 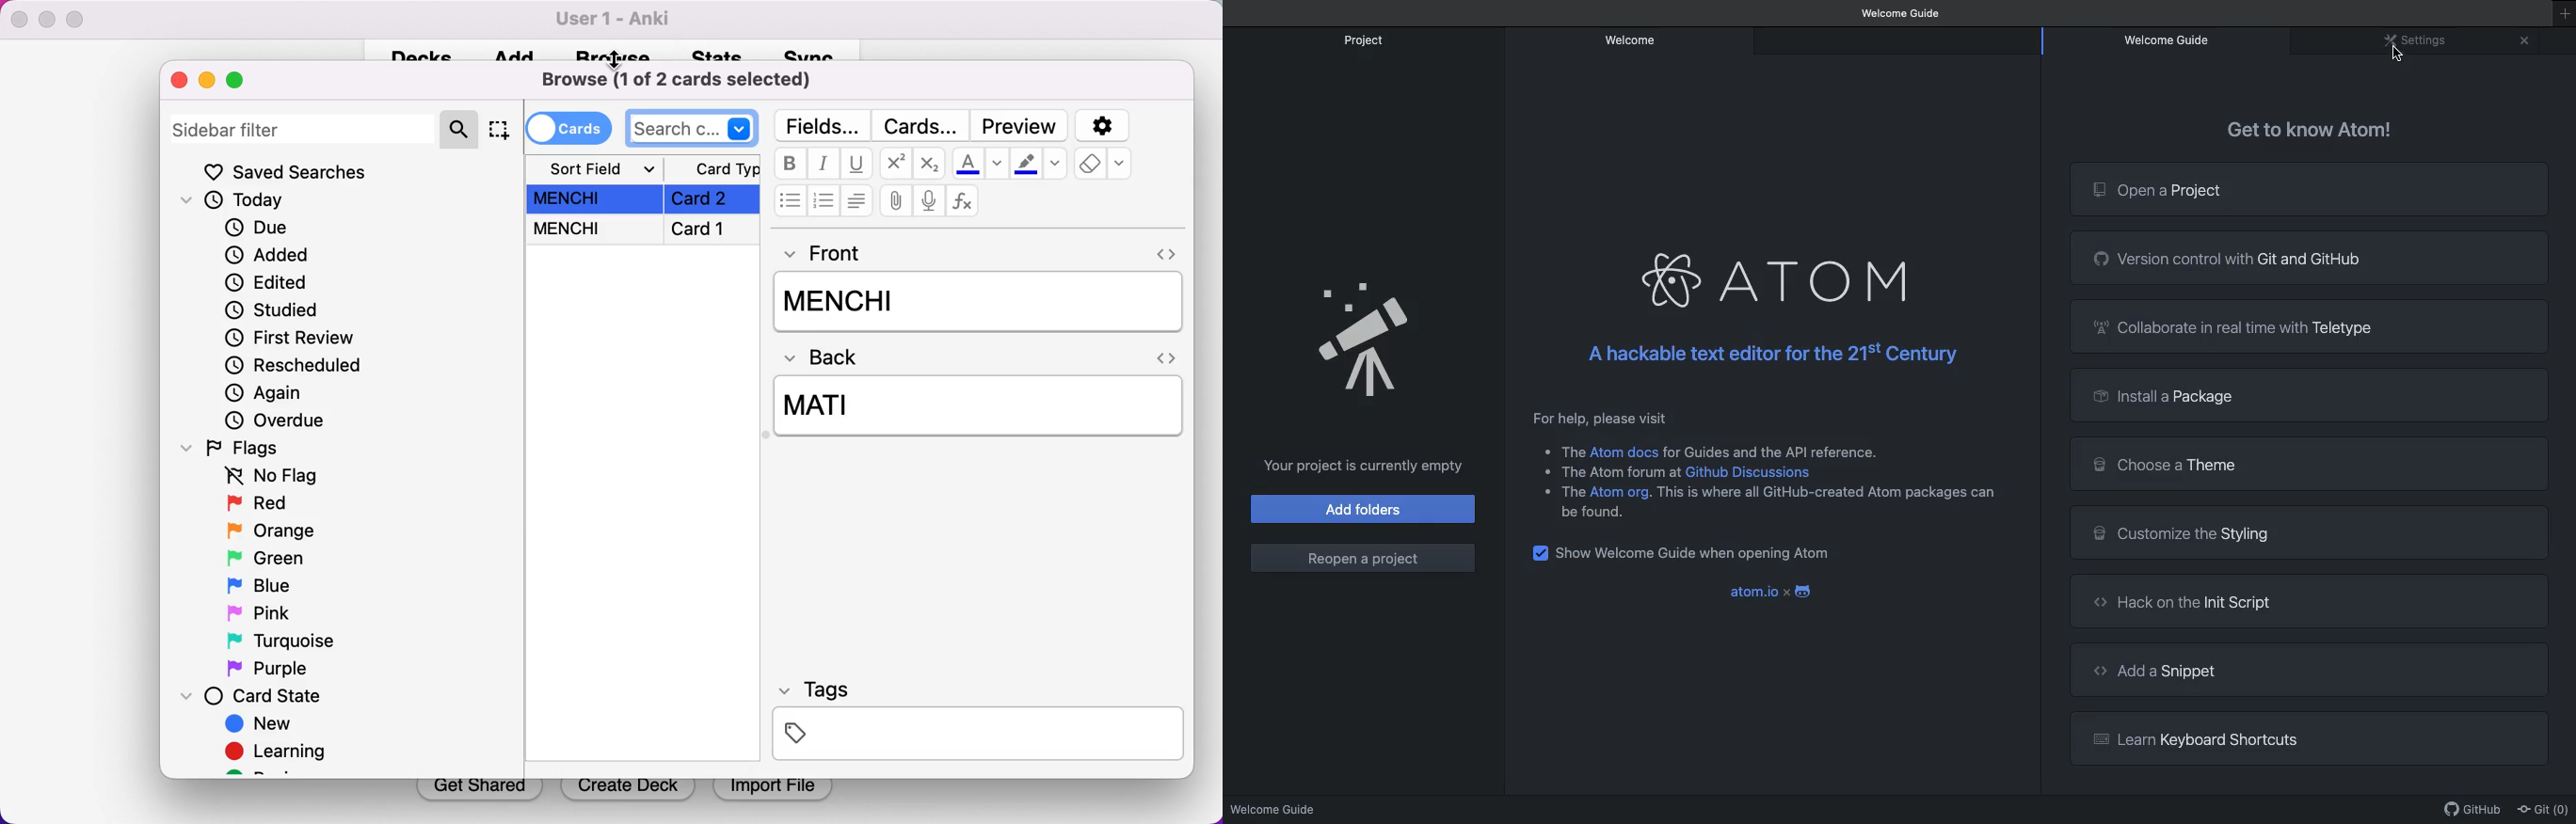 I want to click on cursor, so click(x=2400, y=64).